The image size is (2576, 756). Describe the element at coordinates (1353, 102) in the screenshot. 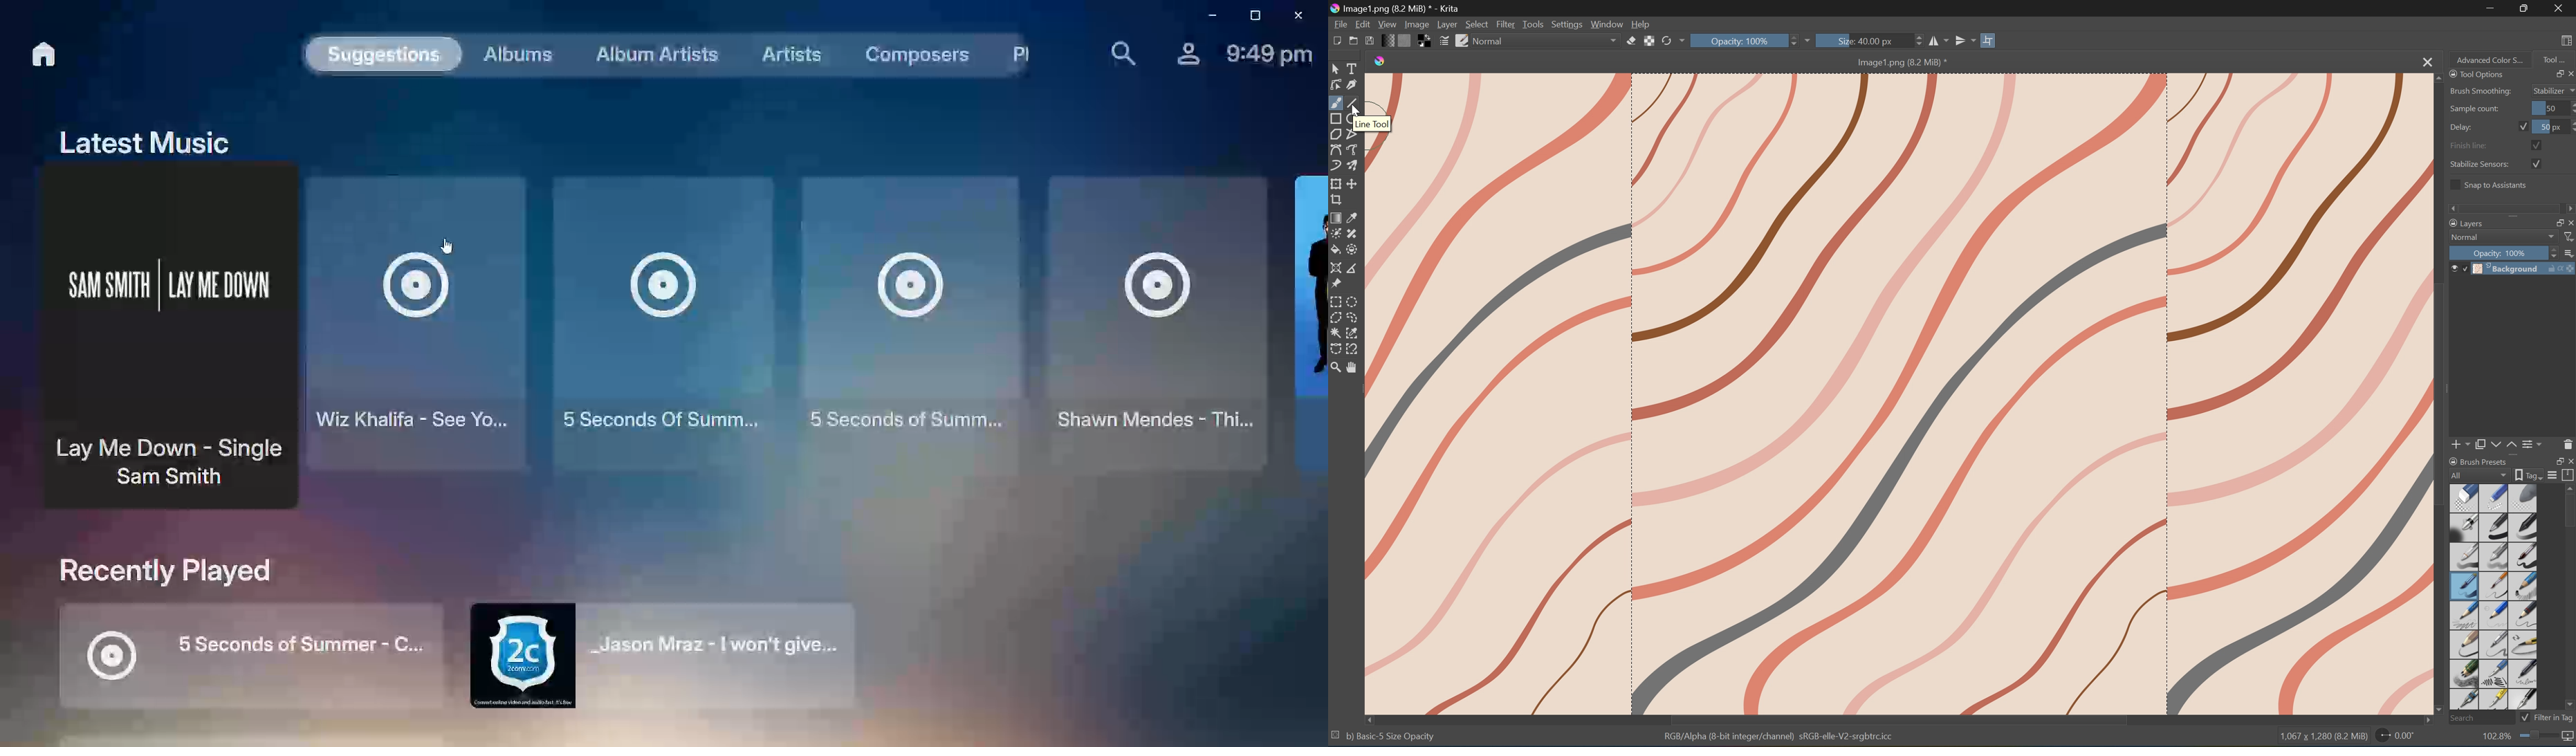

I see `Line tool` at that location.